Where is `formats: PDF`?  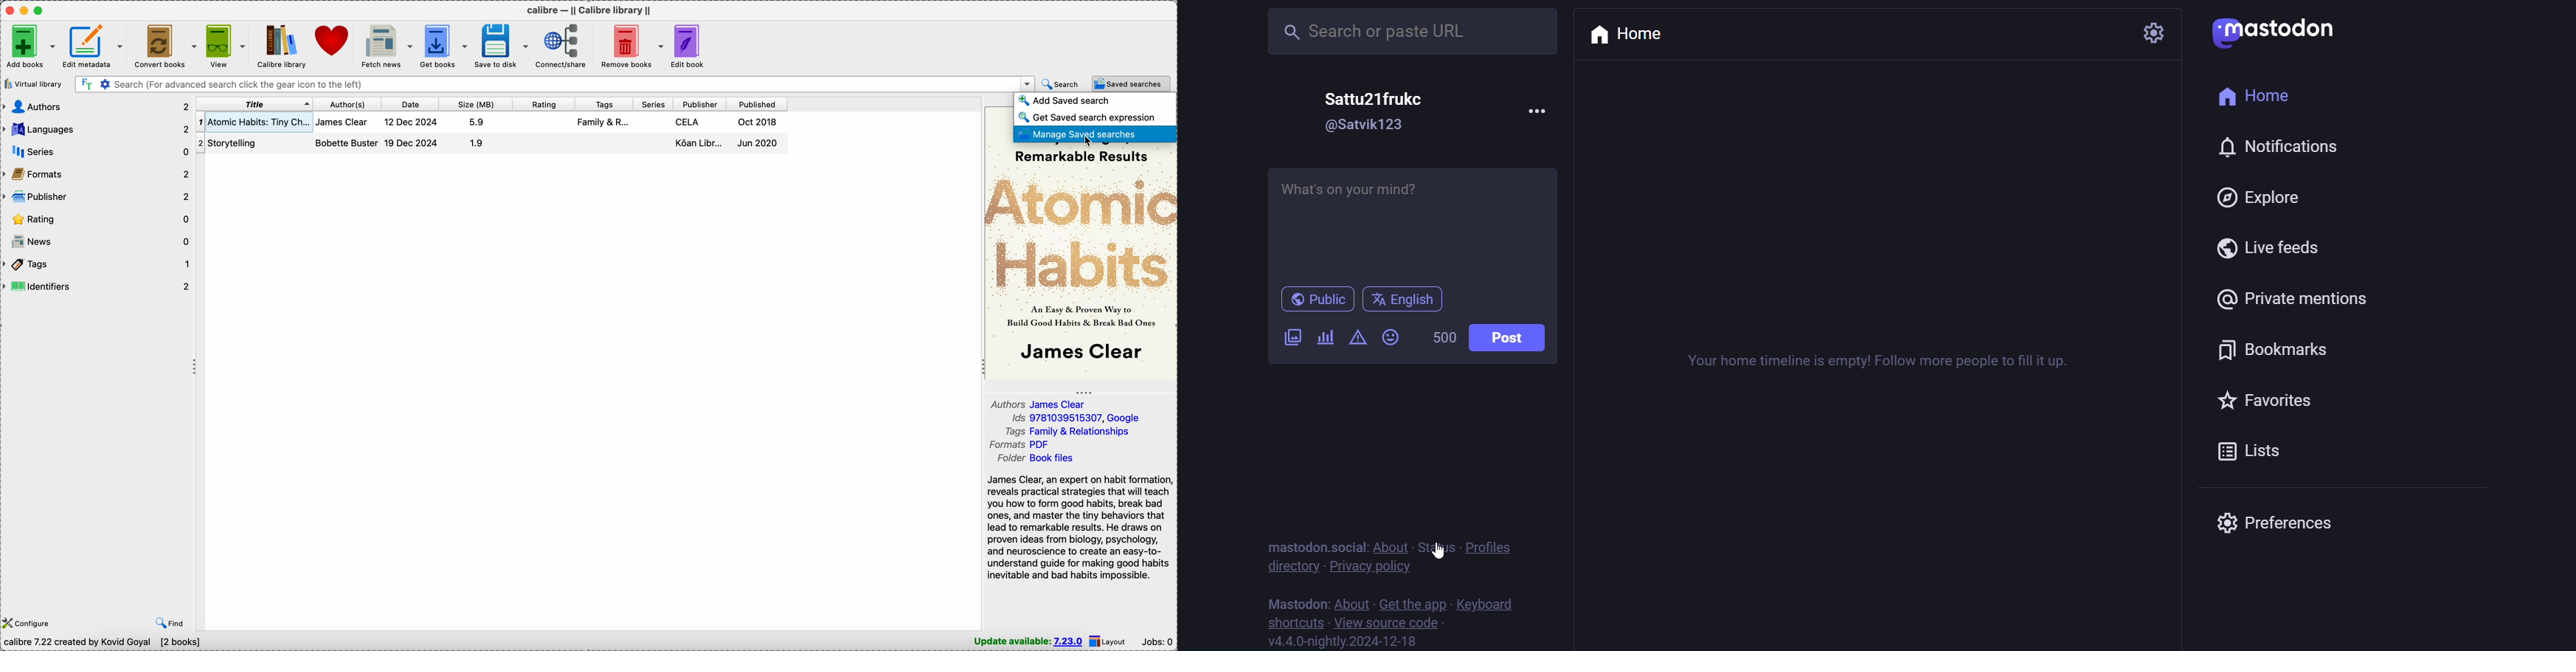
formats: PDF is located at coordinates (1023, 444).